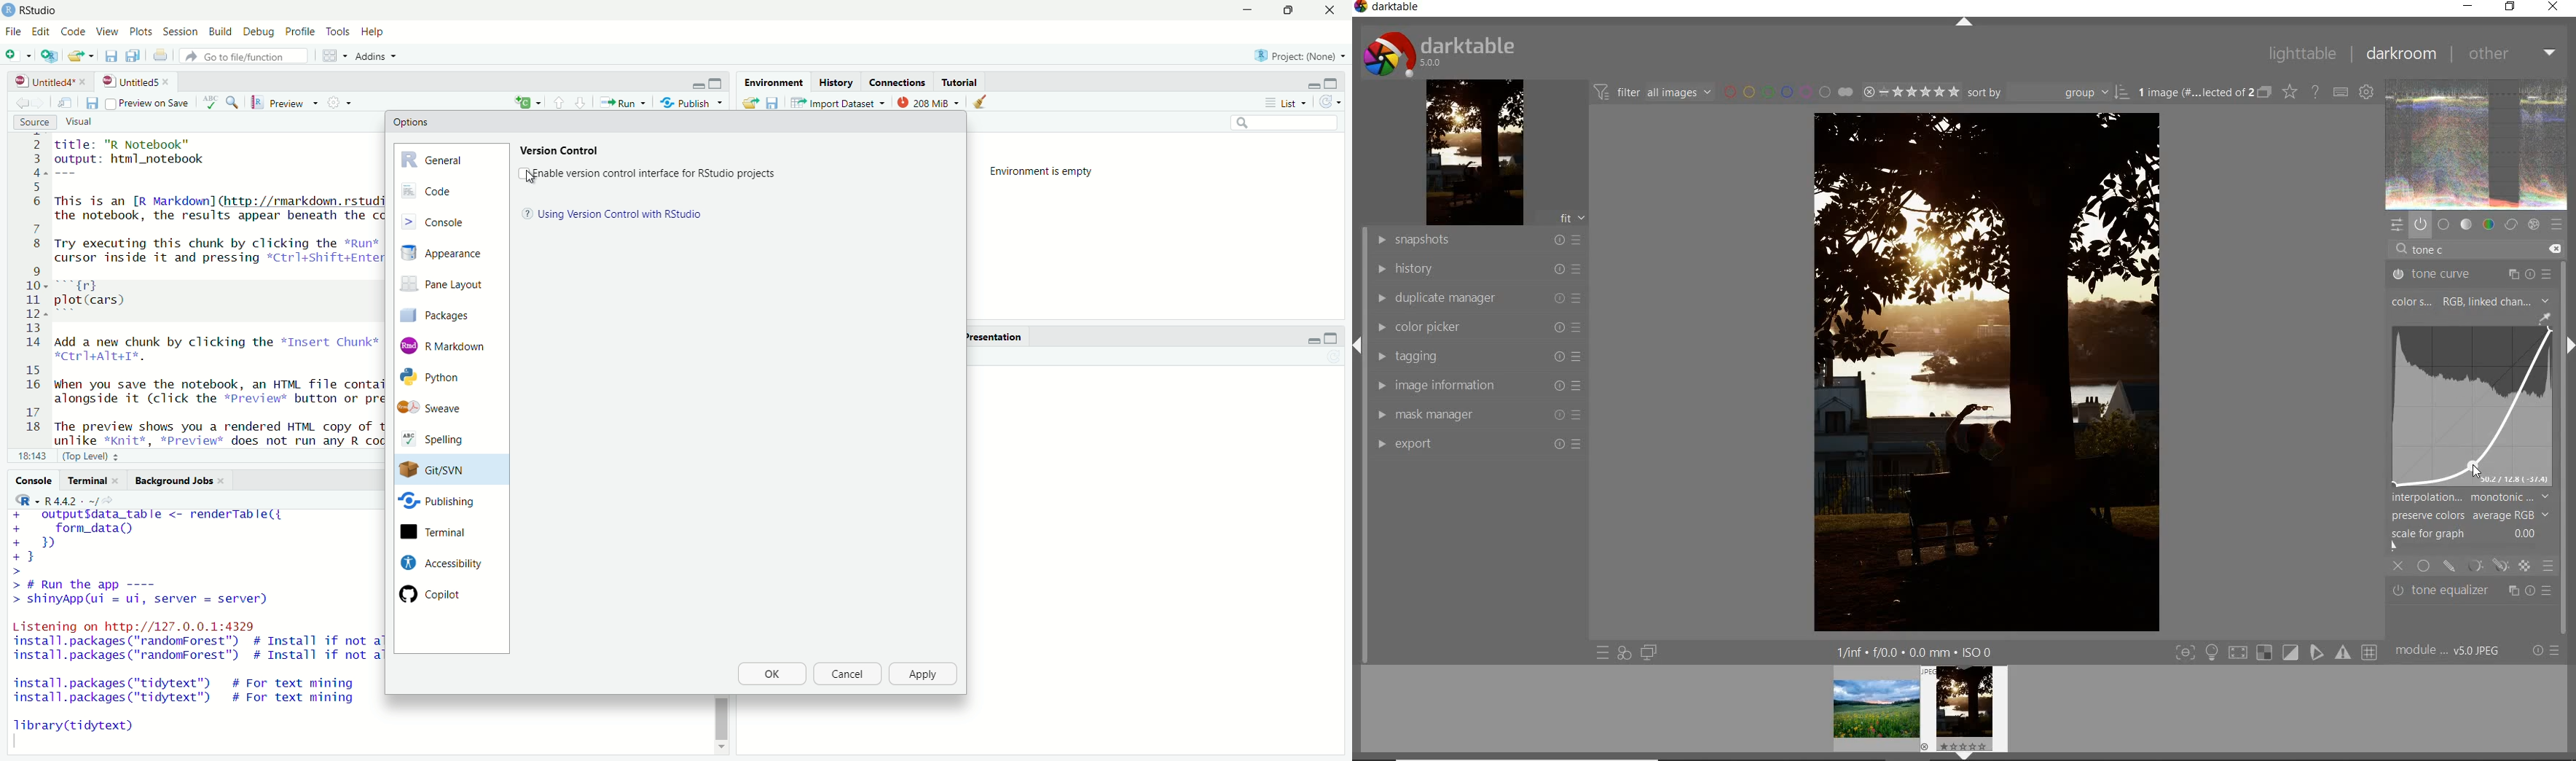  Describe the element at coordinates (1475, 355) in the screenshot. I see `tagging` at that location.